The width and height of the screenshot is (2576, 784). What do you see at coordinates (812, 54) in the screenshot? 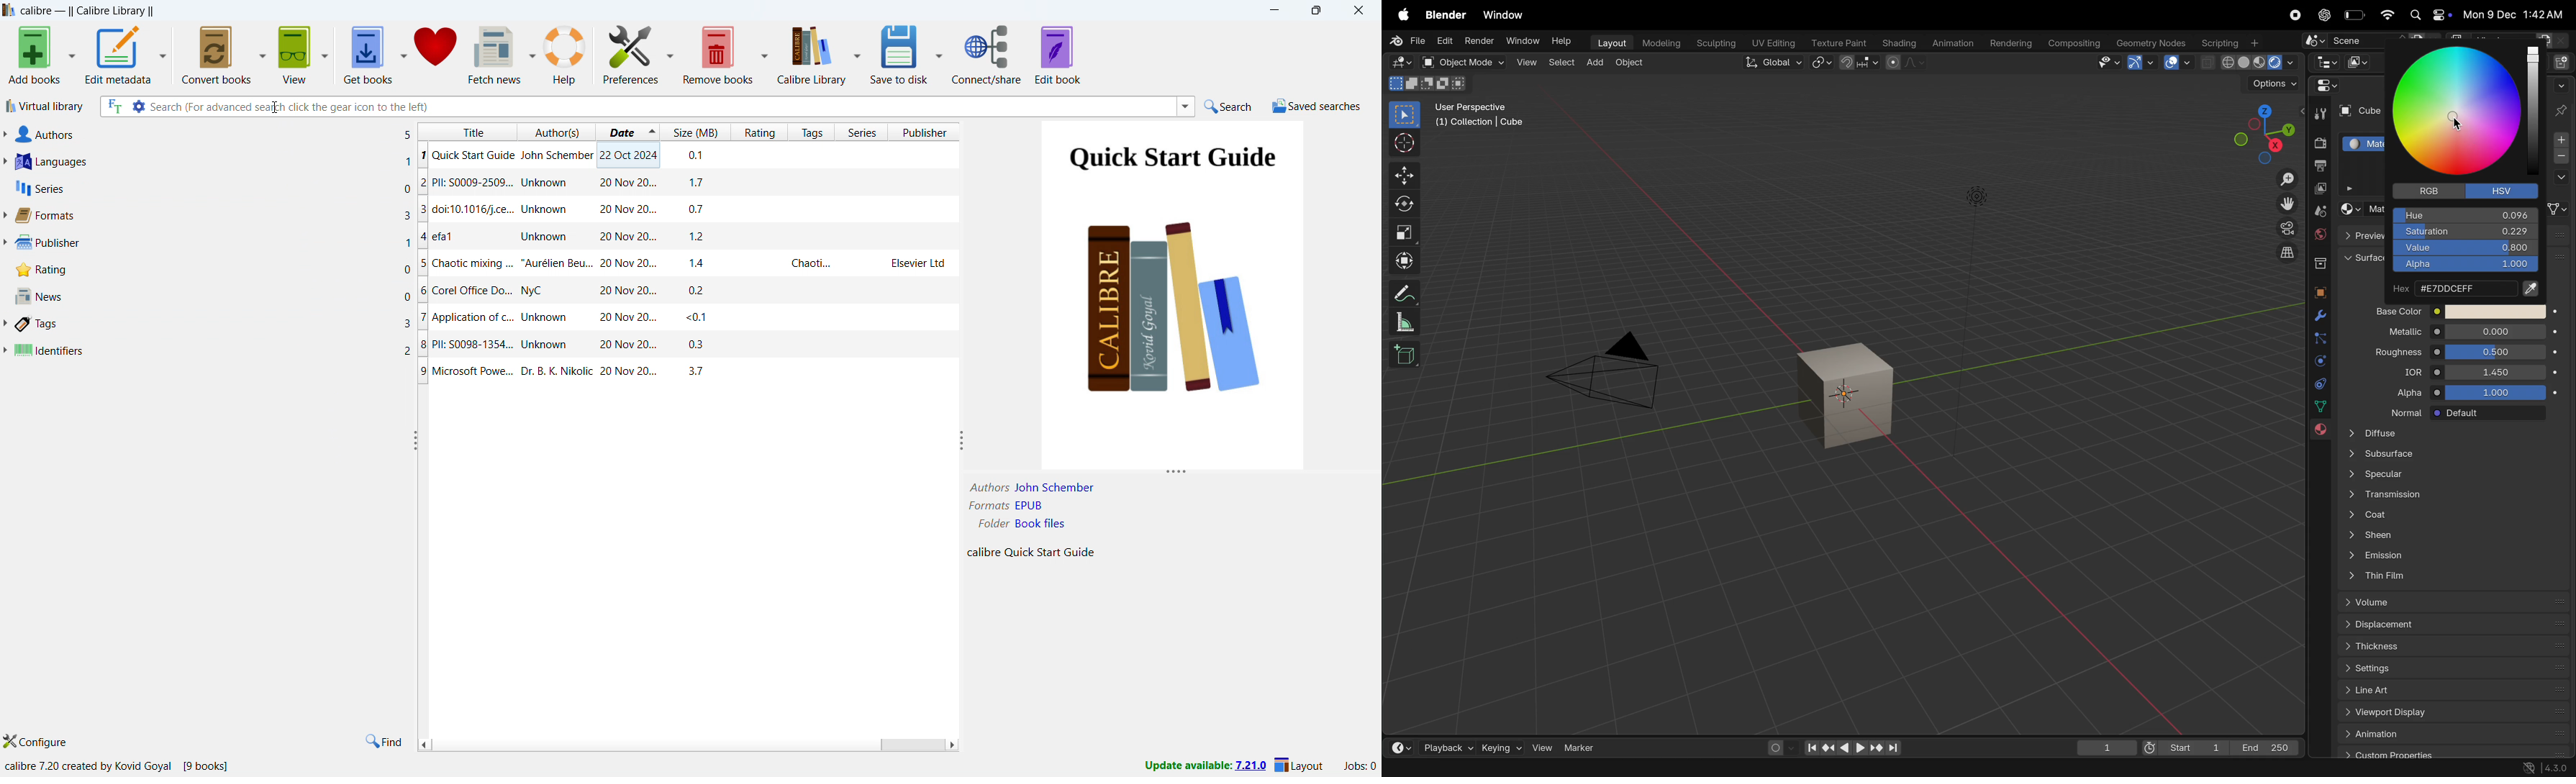
I see `calibre library` at bounding box center [812, 54].